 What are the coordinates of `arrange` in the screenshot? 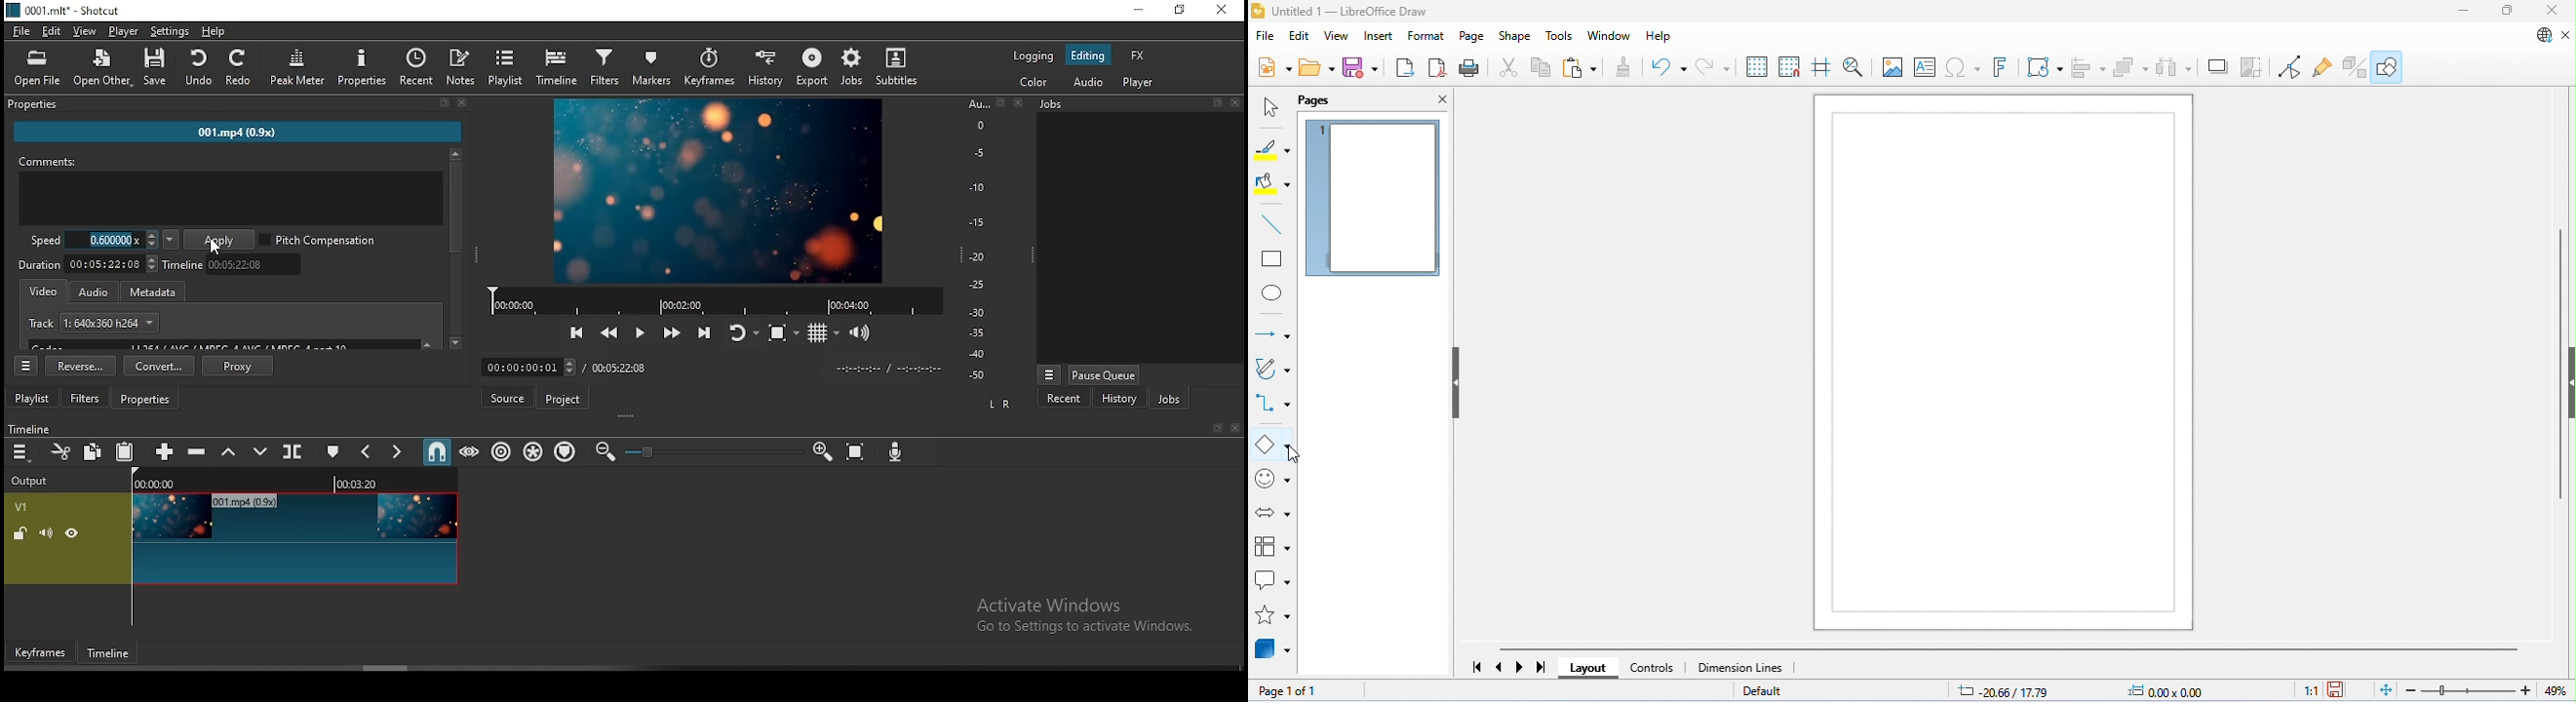 It's located at (2131, 68).